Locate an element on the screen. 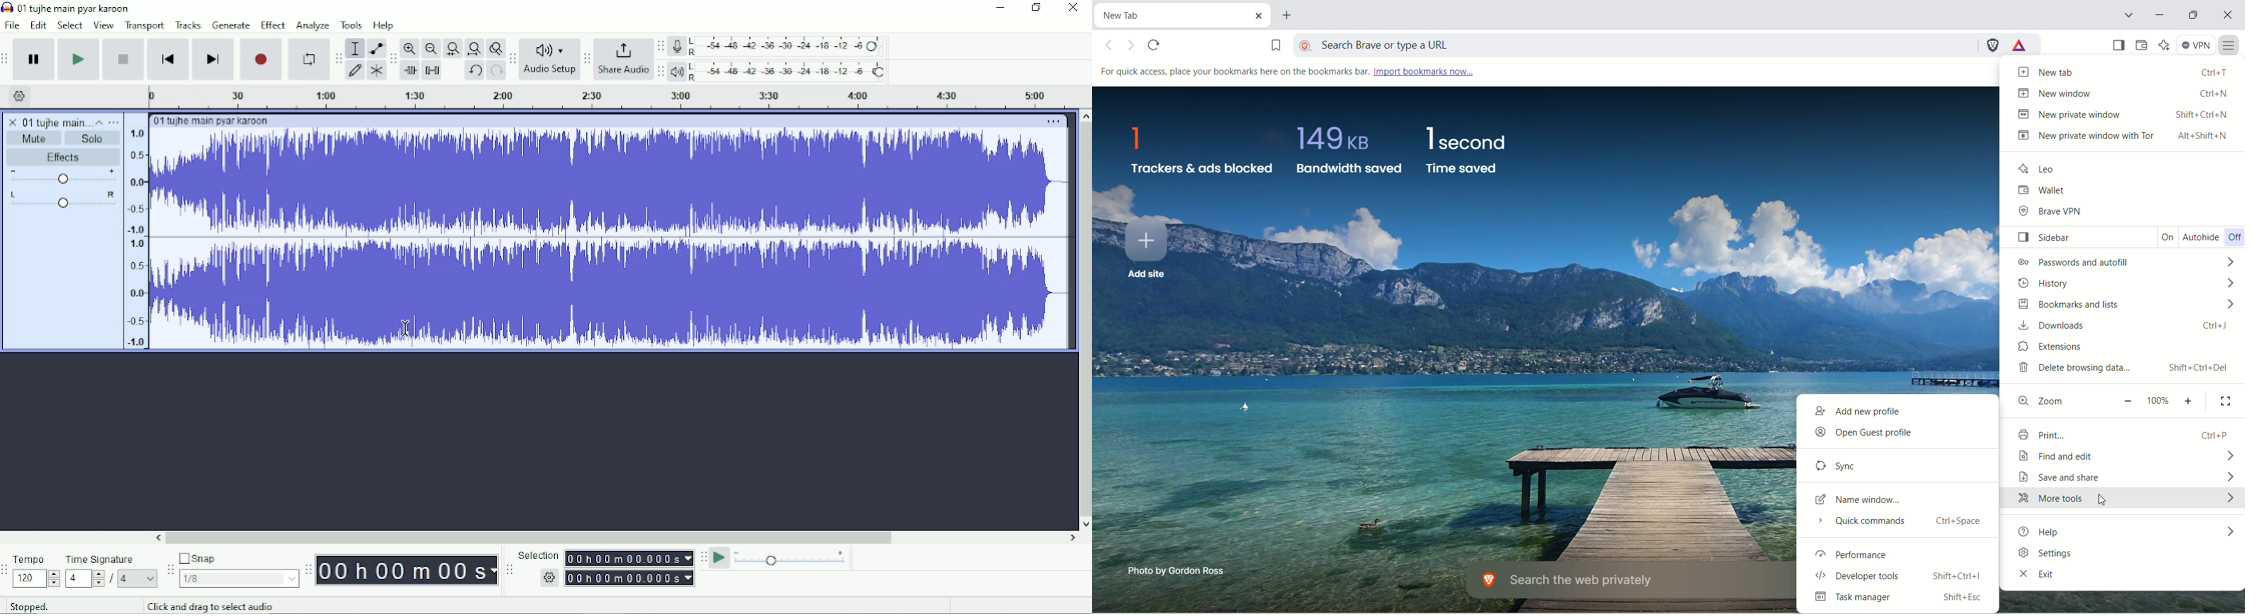 The image size is (2268, 616). Audio is located at coordinates (597, 240).